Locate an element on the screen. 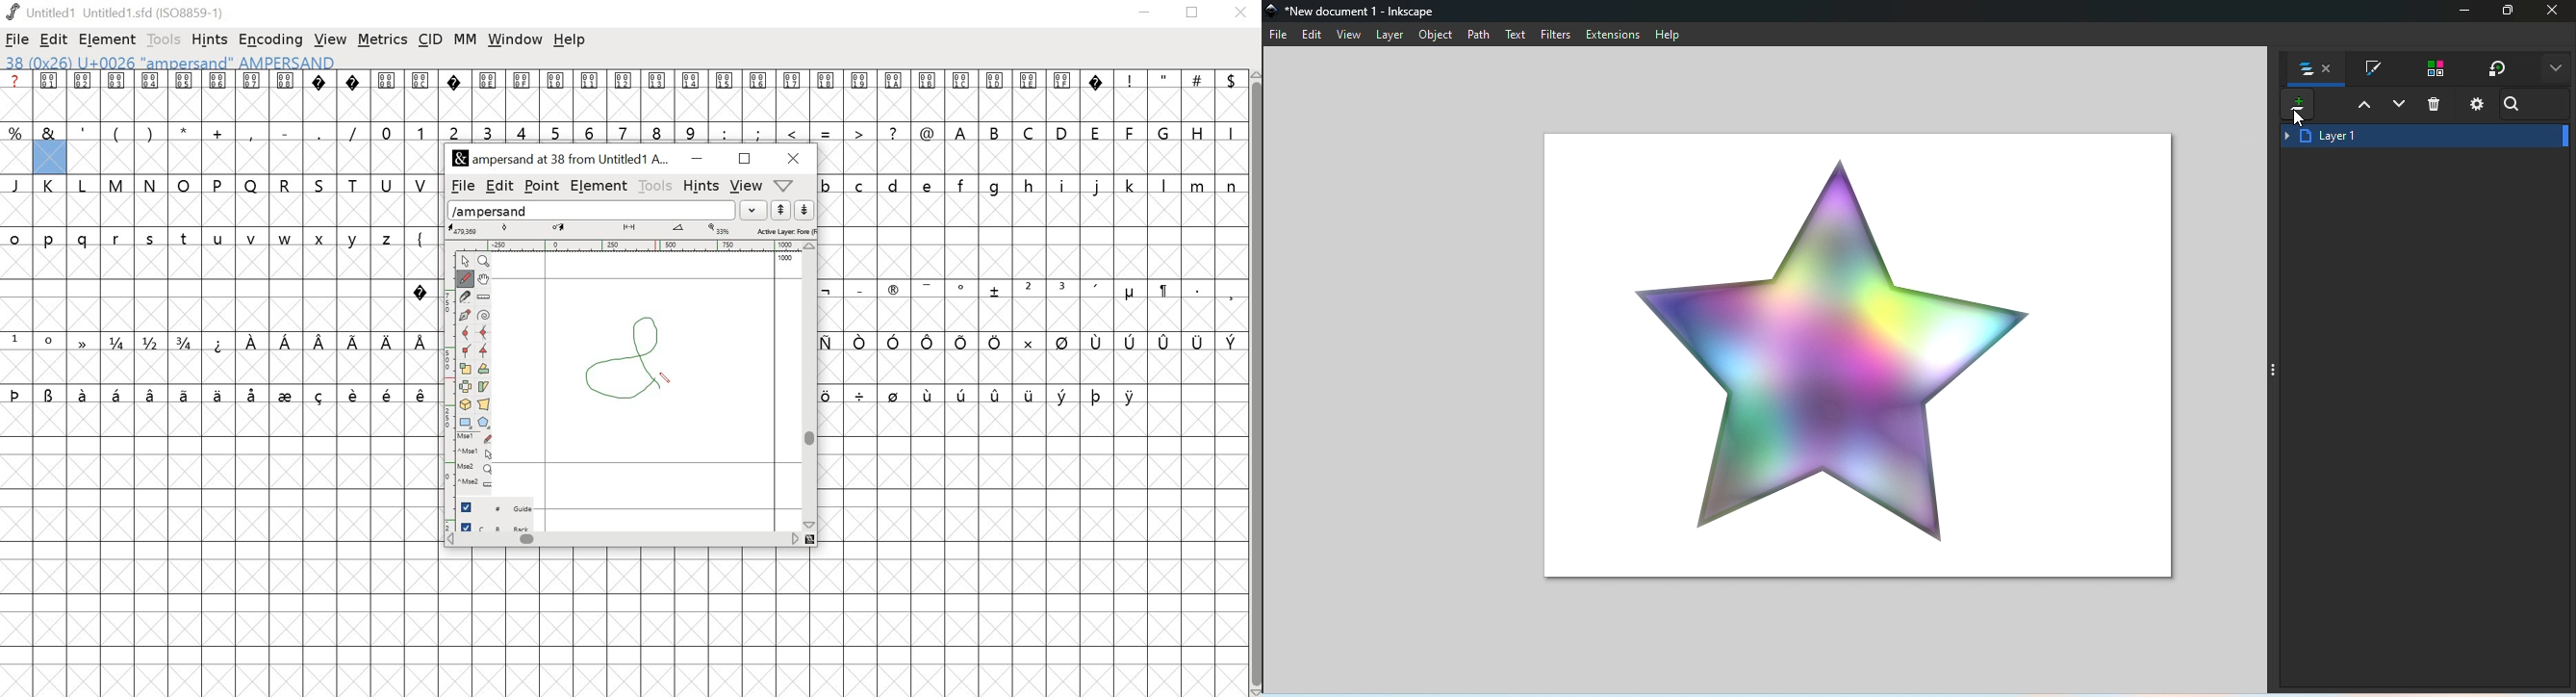 The height and width of the screenshot is (700, 2576). Close is located at coordinates (2555, 13).